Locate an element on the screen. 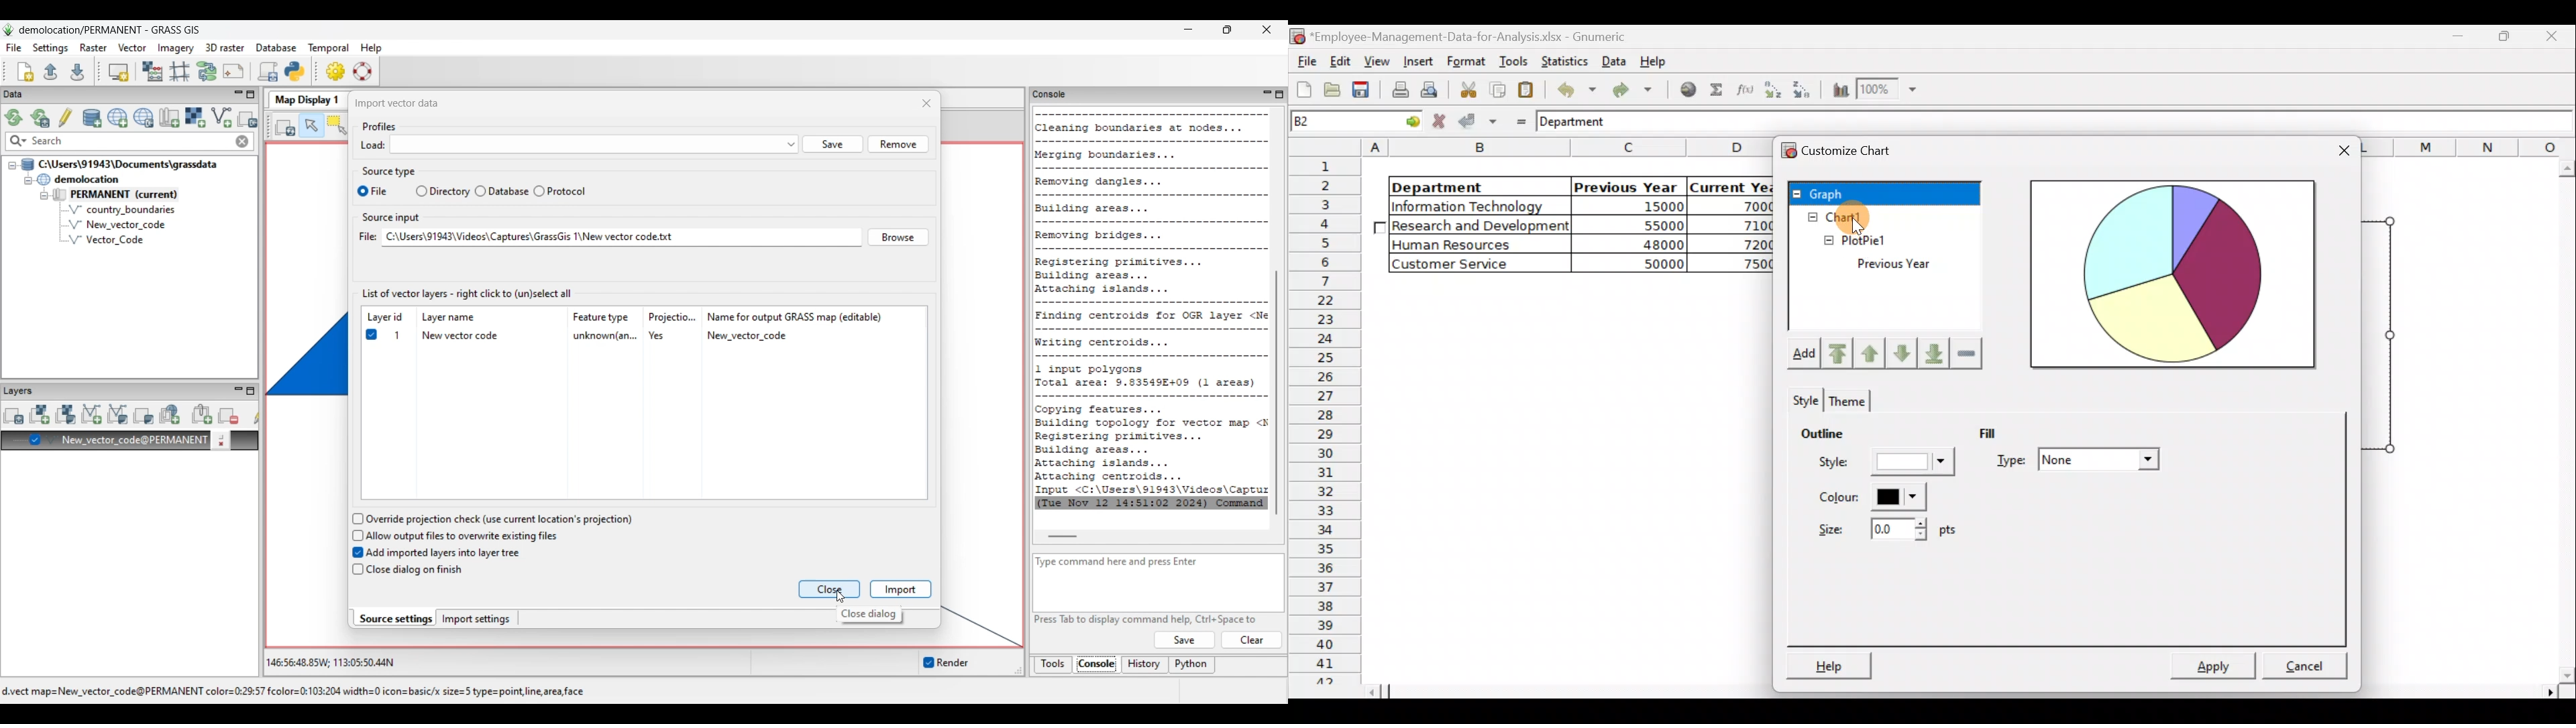 This screenshot has height=728, width=2576. Maximize is located at coordinates (2463, 38).